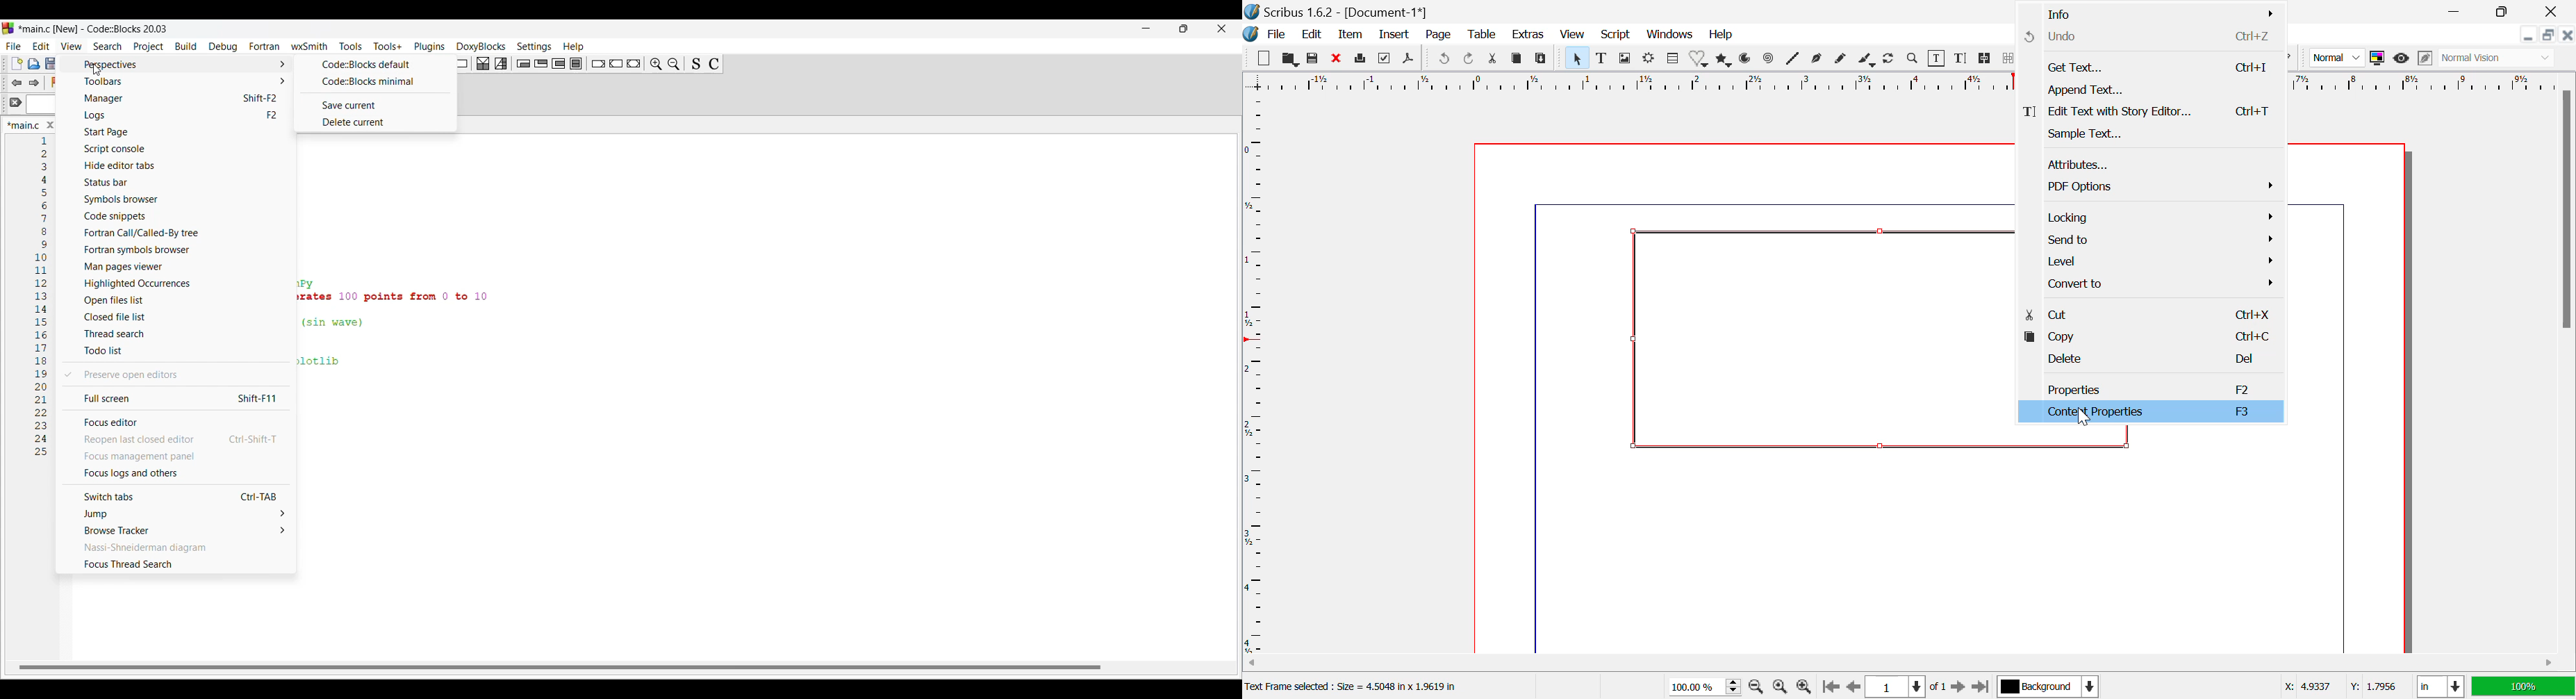 The height and width of the screenshot is (700, 2576). I want to click on Preflight Verifier, so click(1385, 60).